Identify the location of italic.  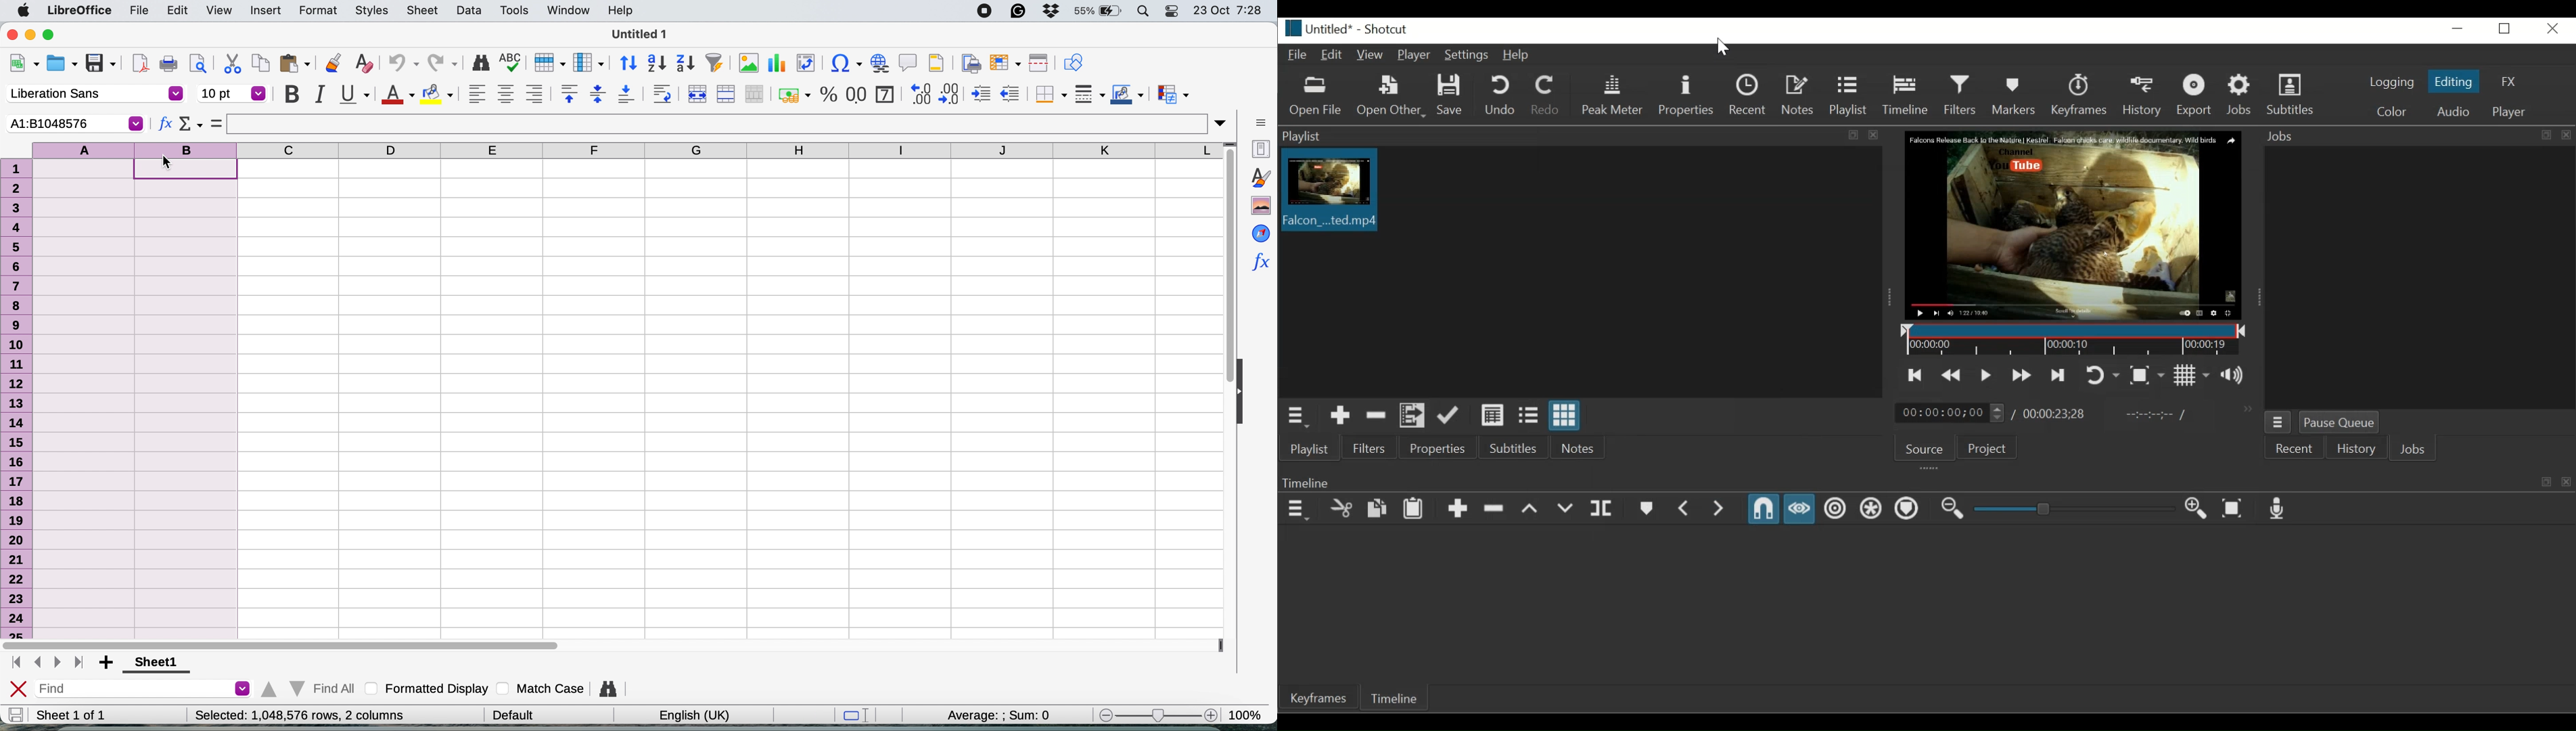
(322, 95).